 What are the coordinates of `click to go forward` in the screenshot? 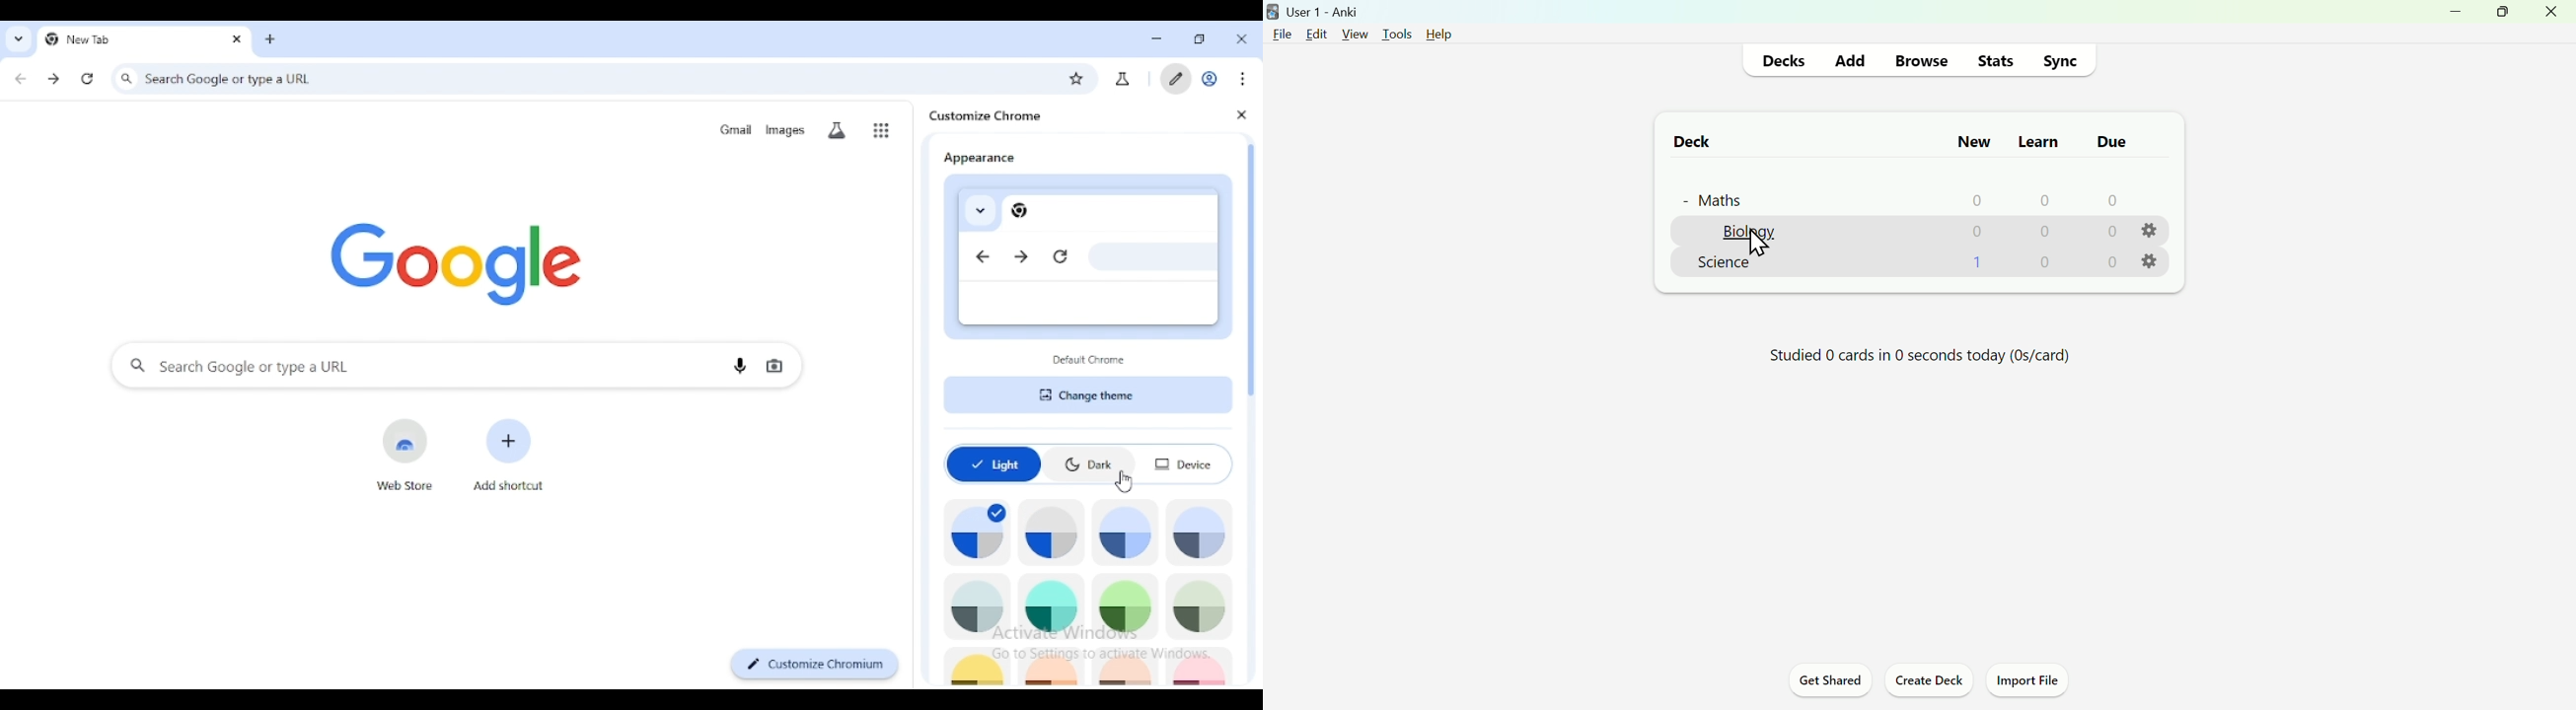 It's located at (53, 79).